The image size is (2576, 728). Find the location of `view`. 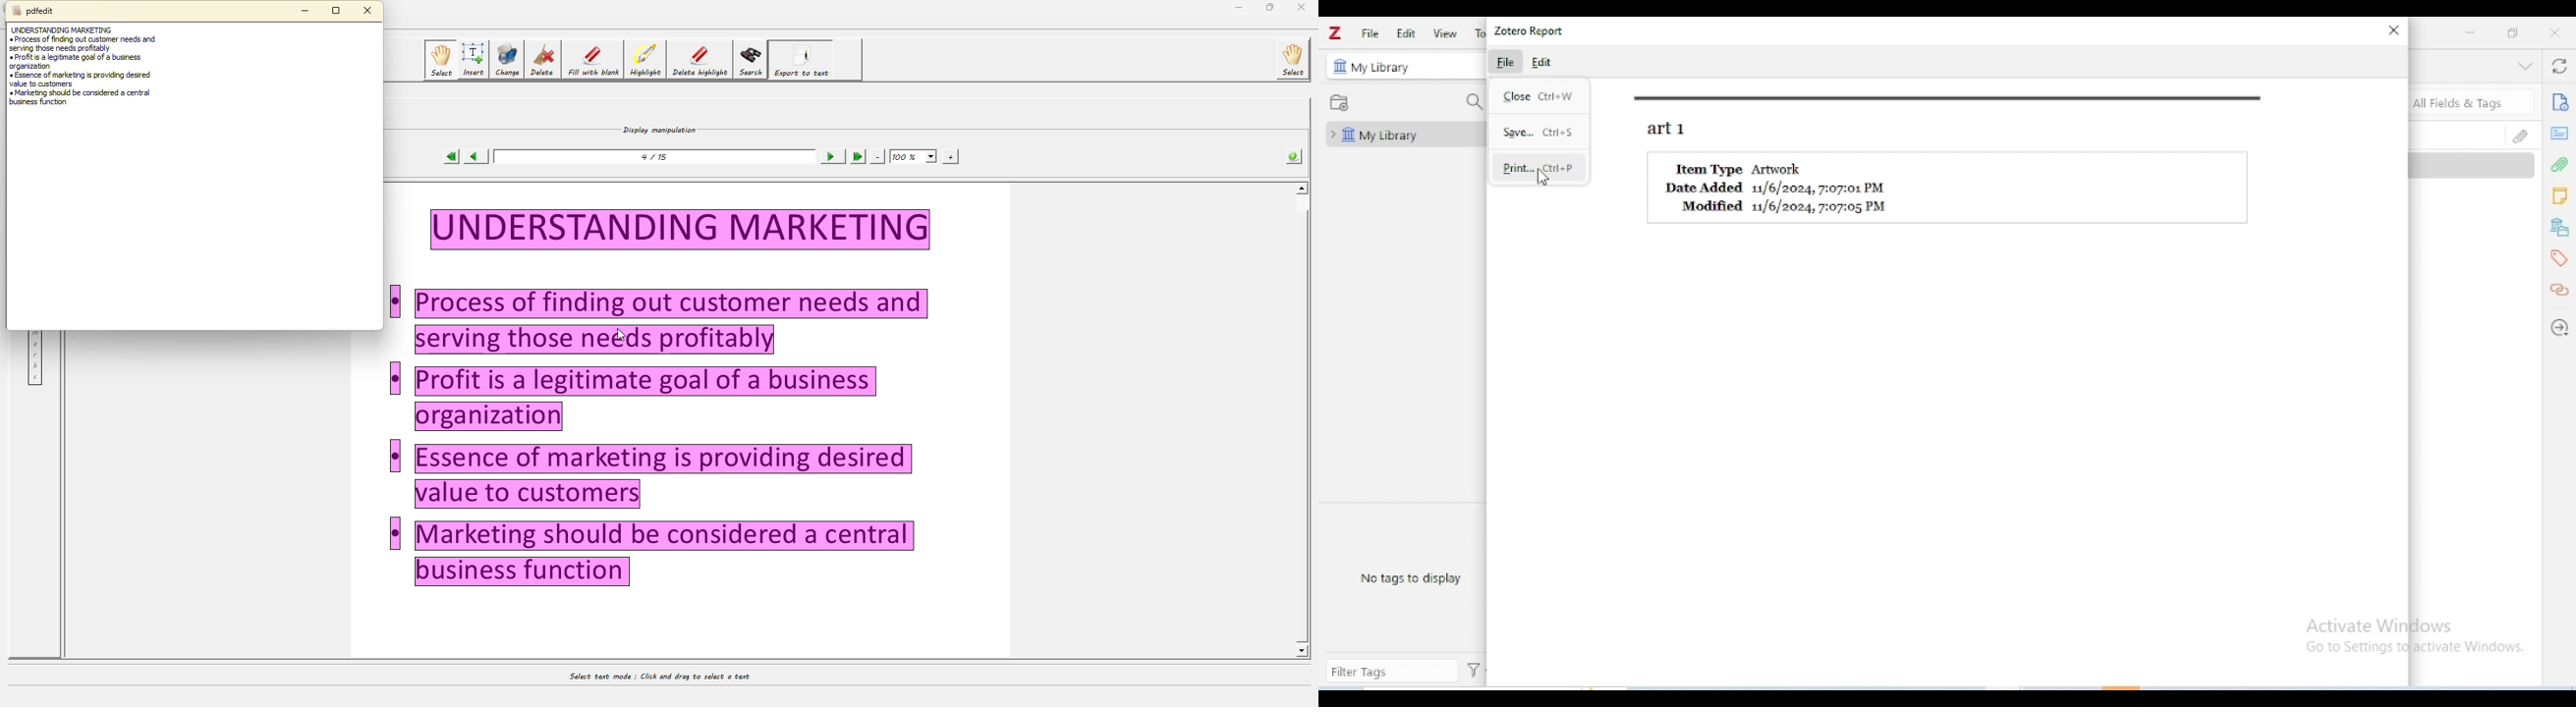

view is located at coordinates (1444, 33).